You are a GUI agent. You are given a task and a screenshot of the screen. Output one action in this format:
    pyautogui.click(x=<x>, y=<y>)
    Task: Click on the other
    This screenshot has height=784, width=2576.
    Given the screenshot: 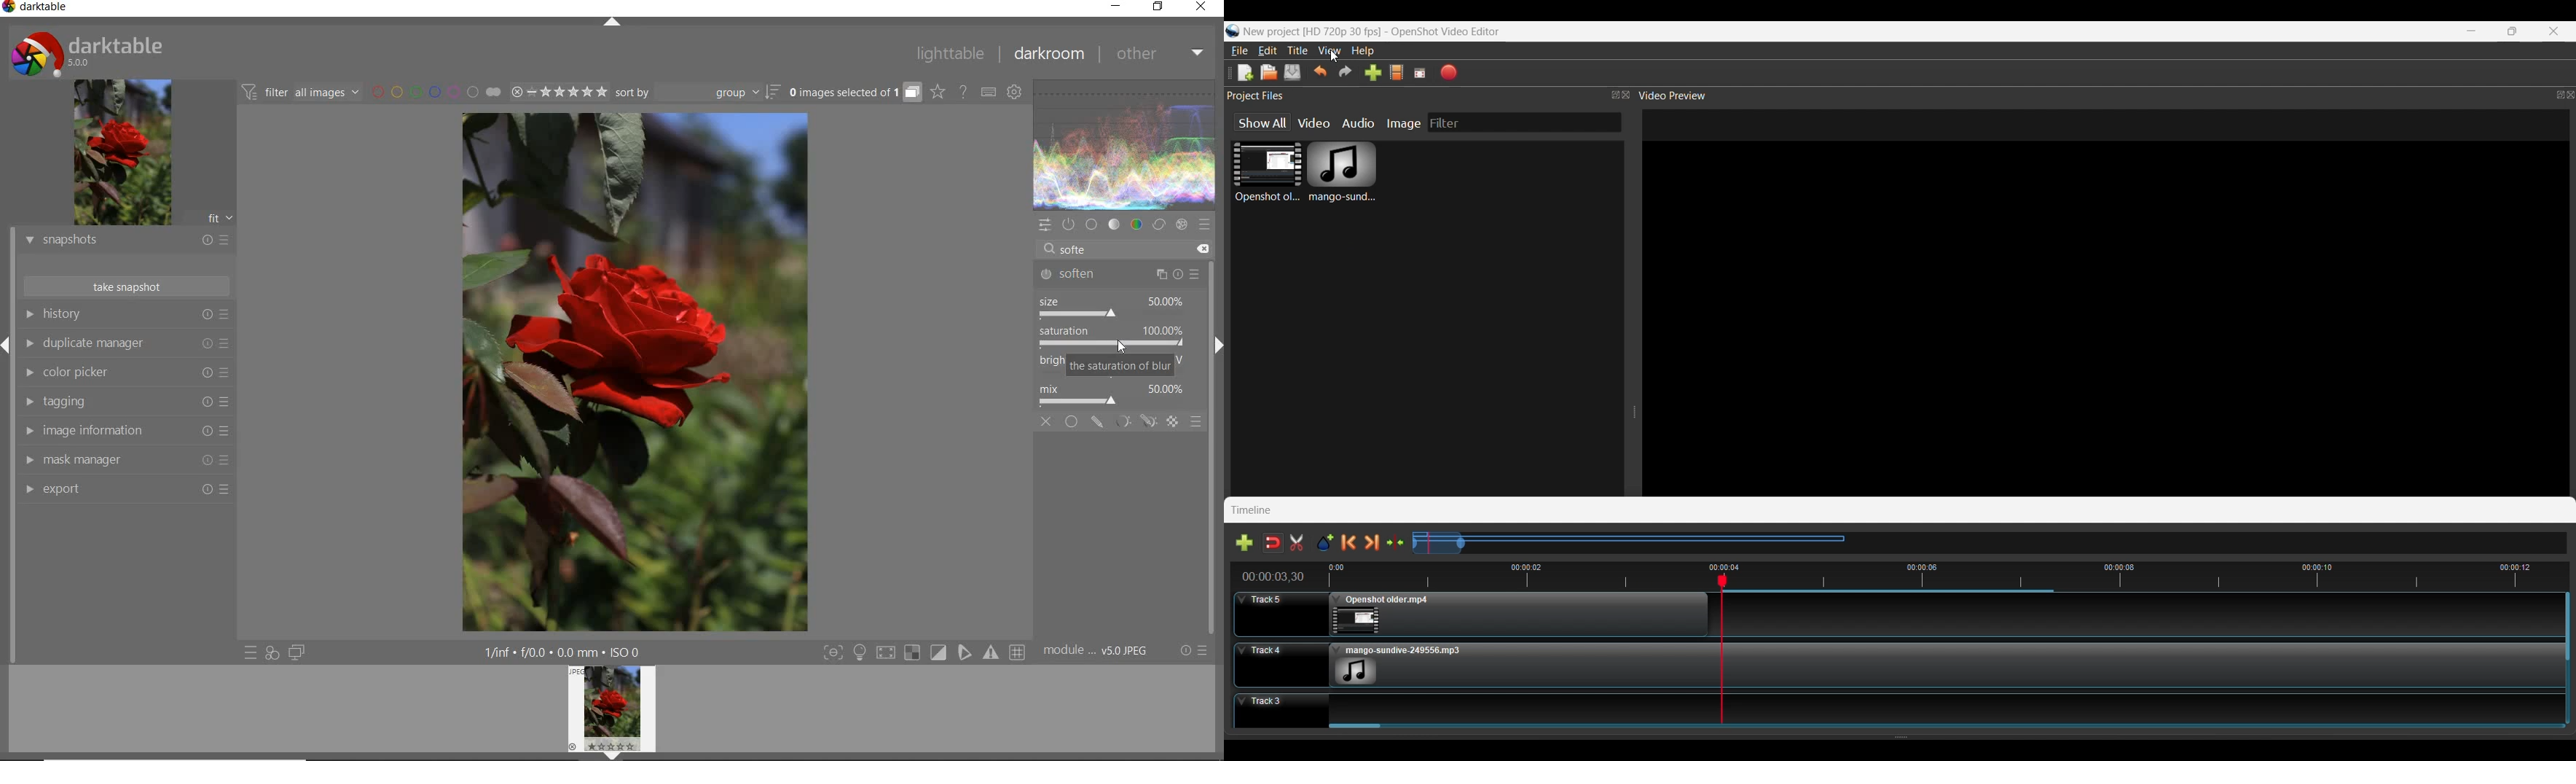 What is the action you would take?
    pyautogui.click(x=1158, y=55)
    